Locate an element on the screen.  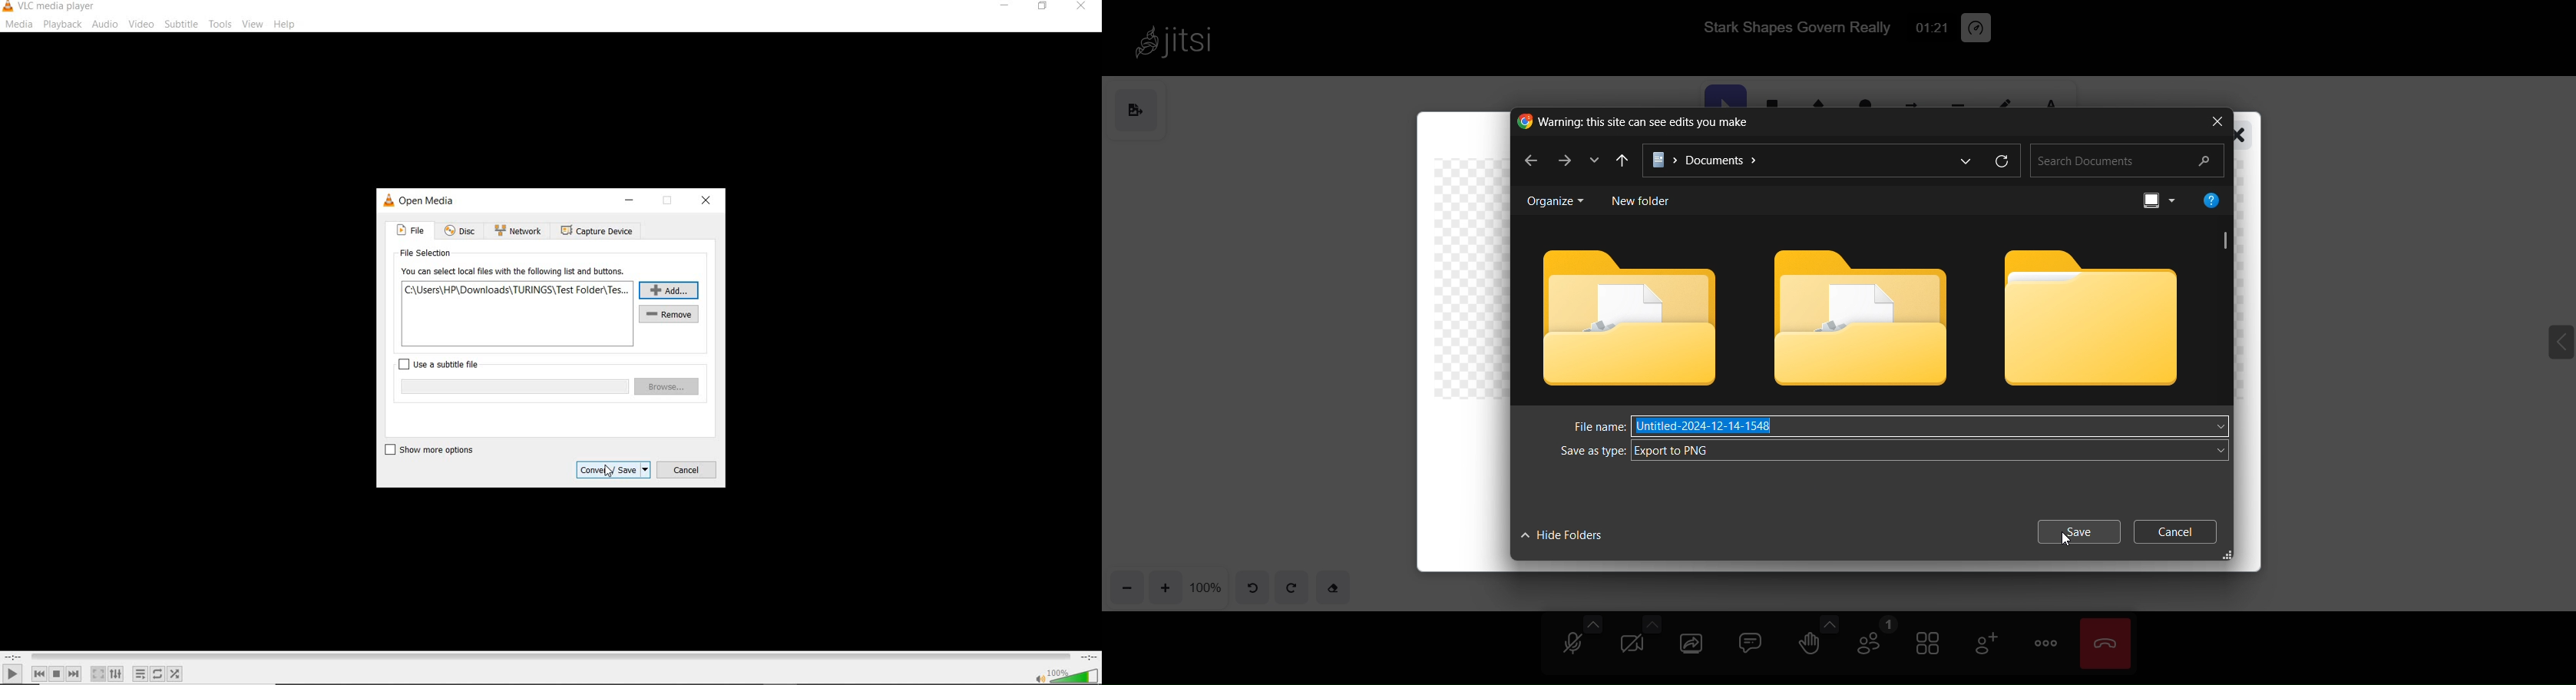
chat is located at coordinates (1752, 643).